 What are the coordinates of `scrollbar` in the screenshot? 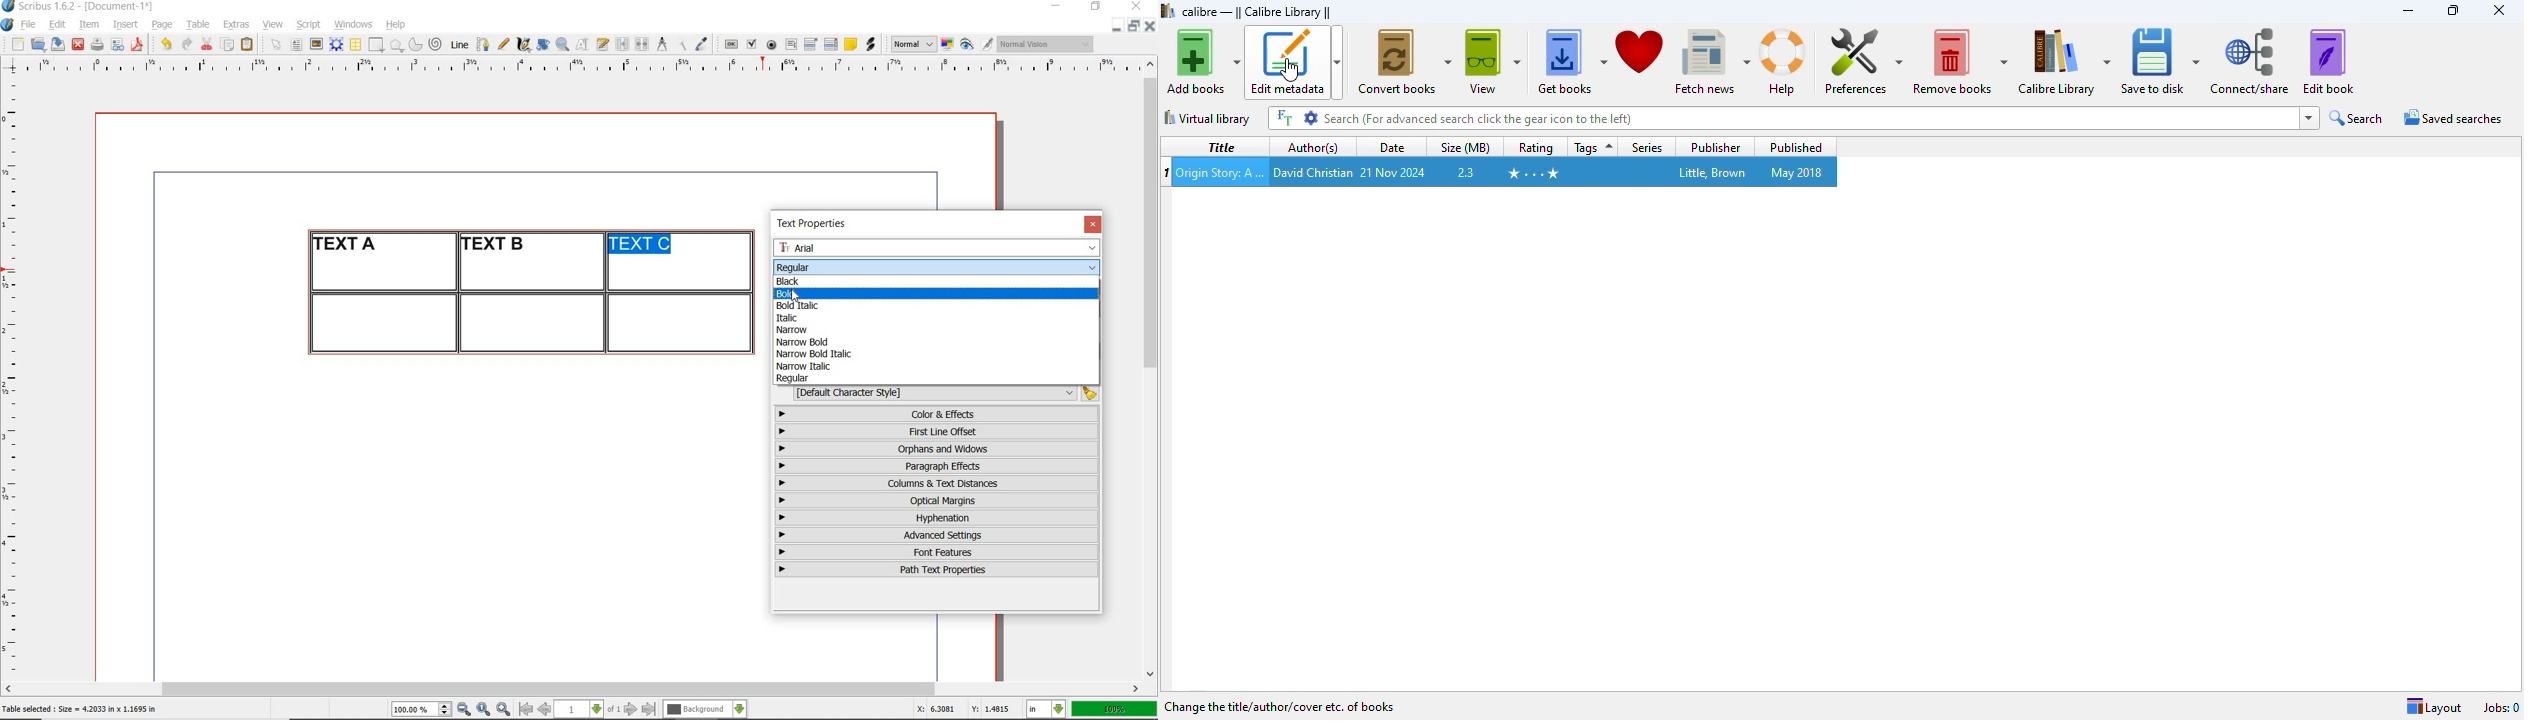 It's located at (572, 690).